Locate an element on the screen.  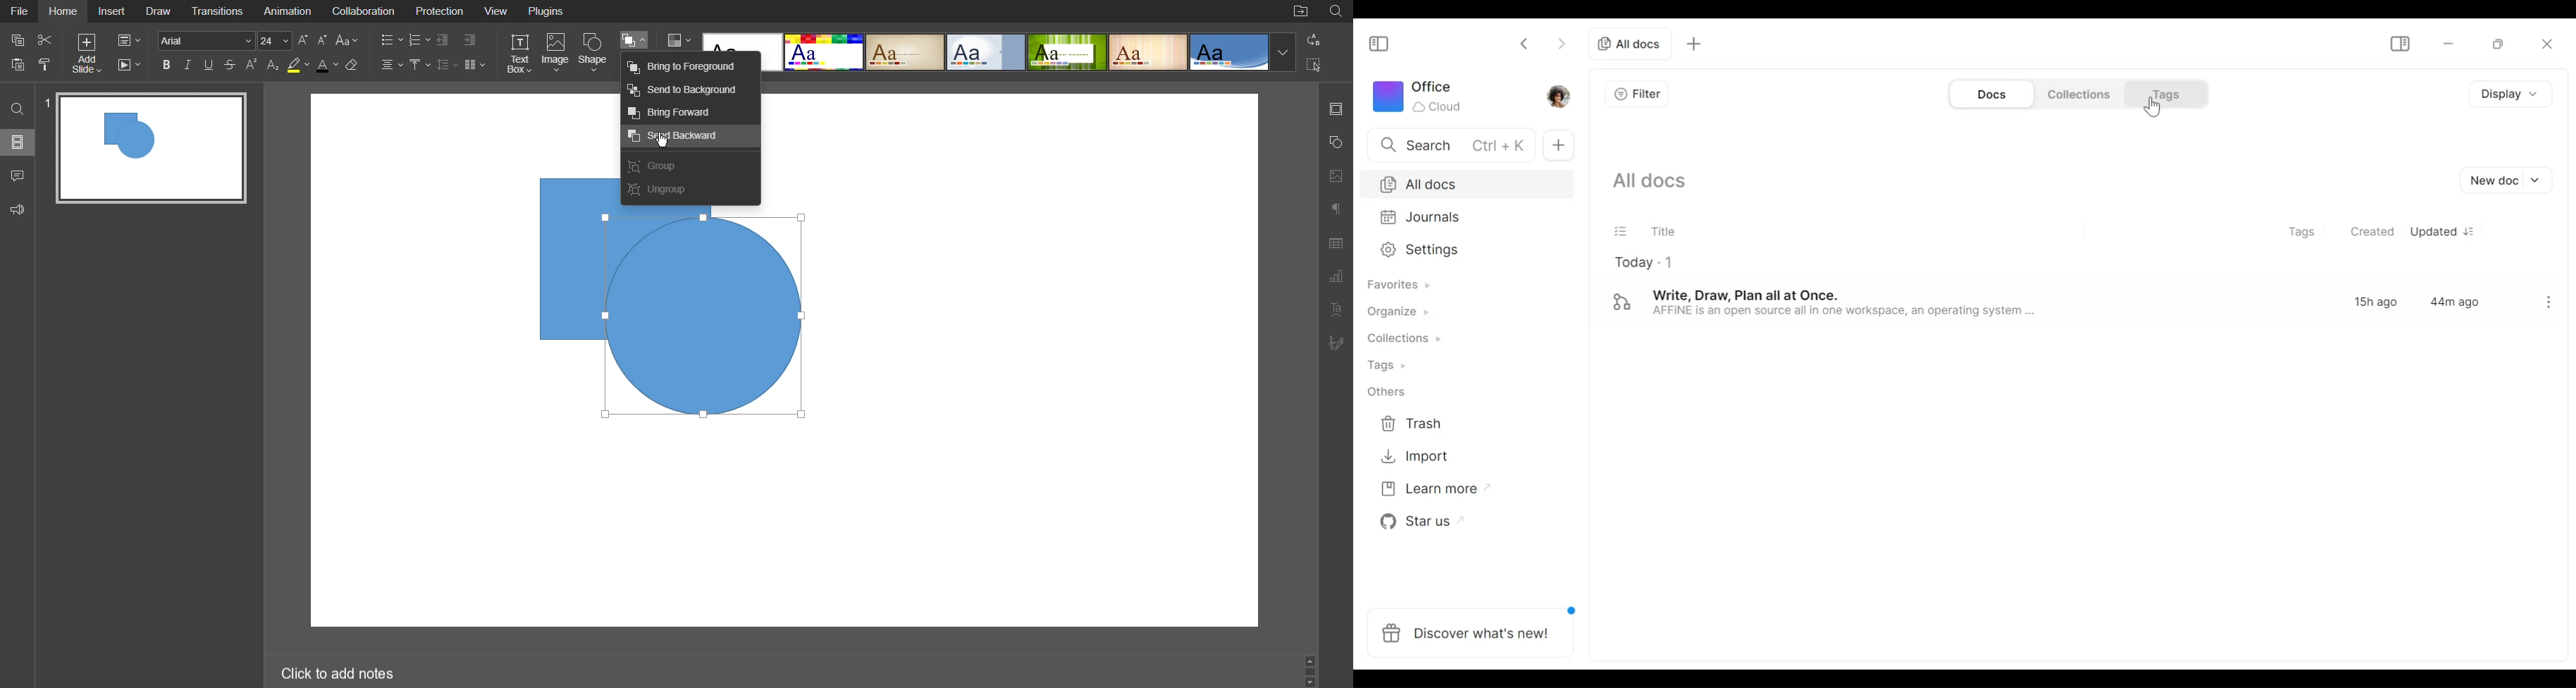
File is located at coordinates (18, 11).